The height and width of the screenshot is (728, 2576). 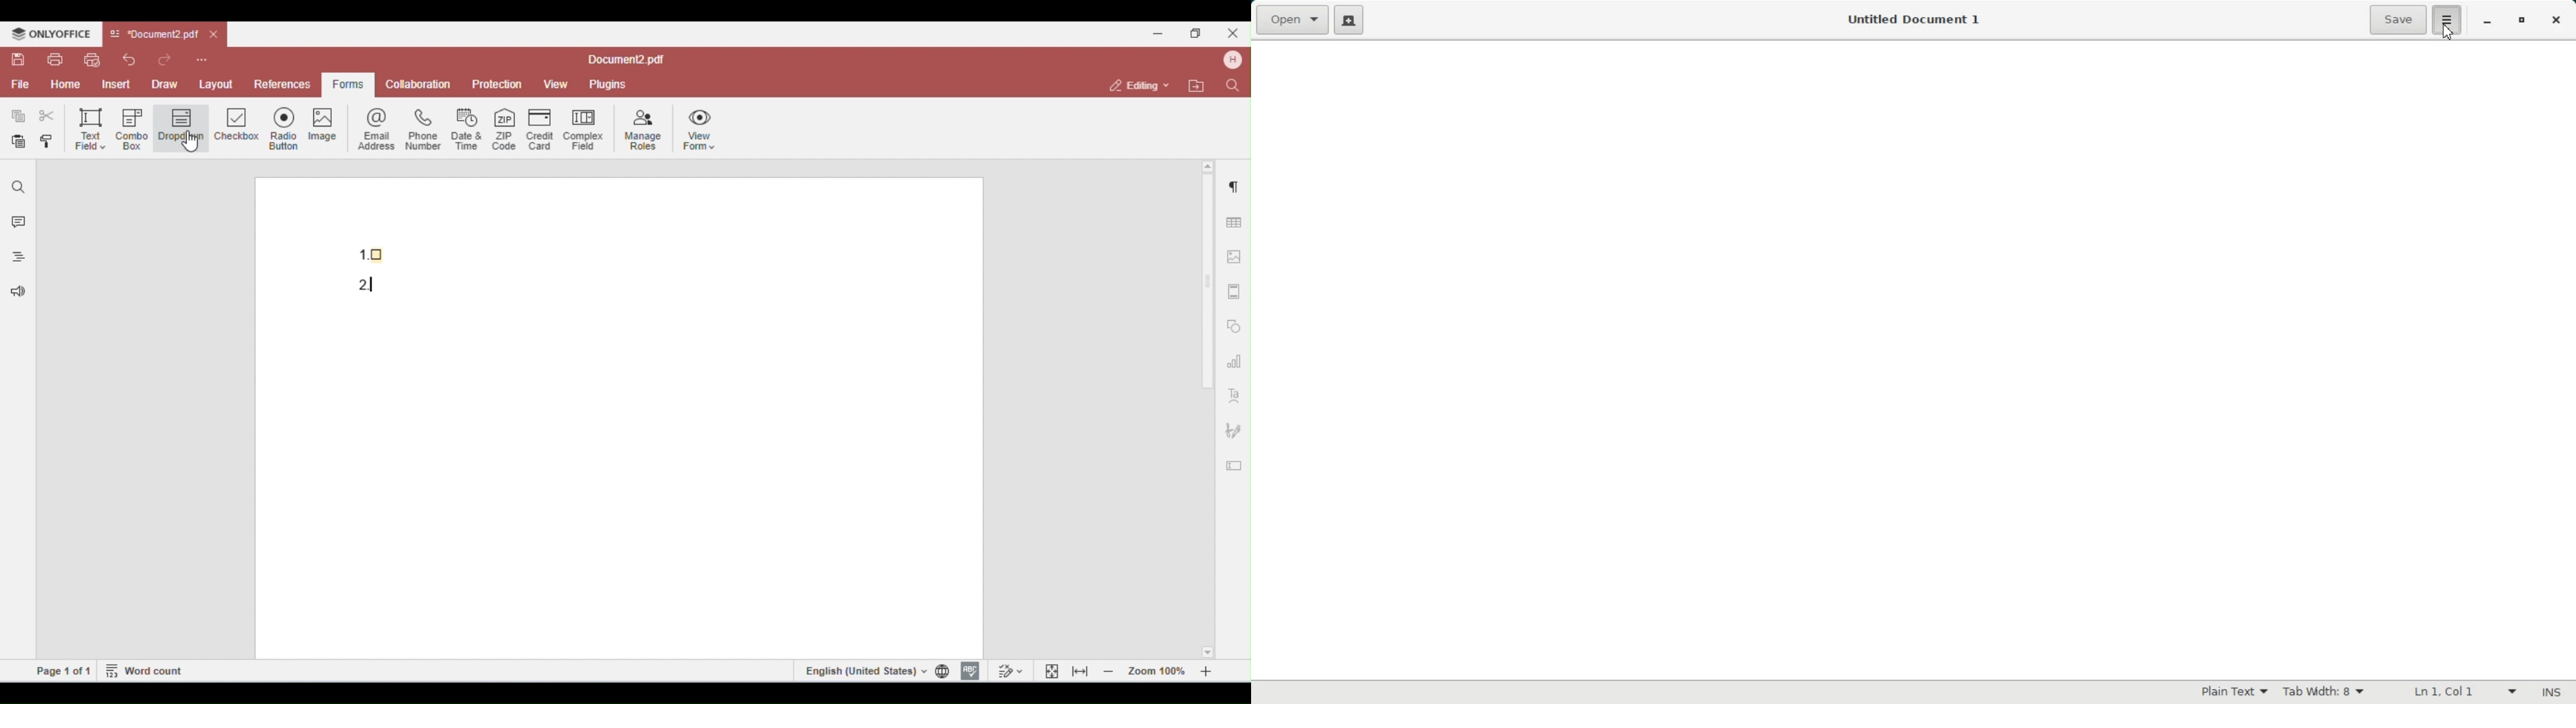 What do you see at coordinates (2398, 20) in the screenshot?
I see `Save ` at bounding box center [2398, 20].